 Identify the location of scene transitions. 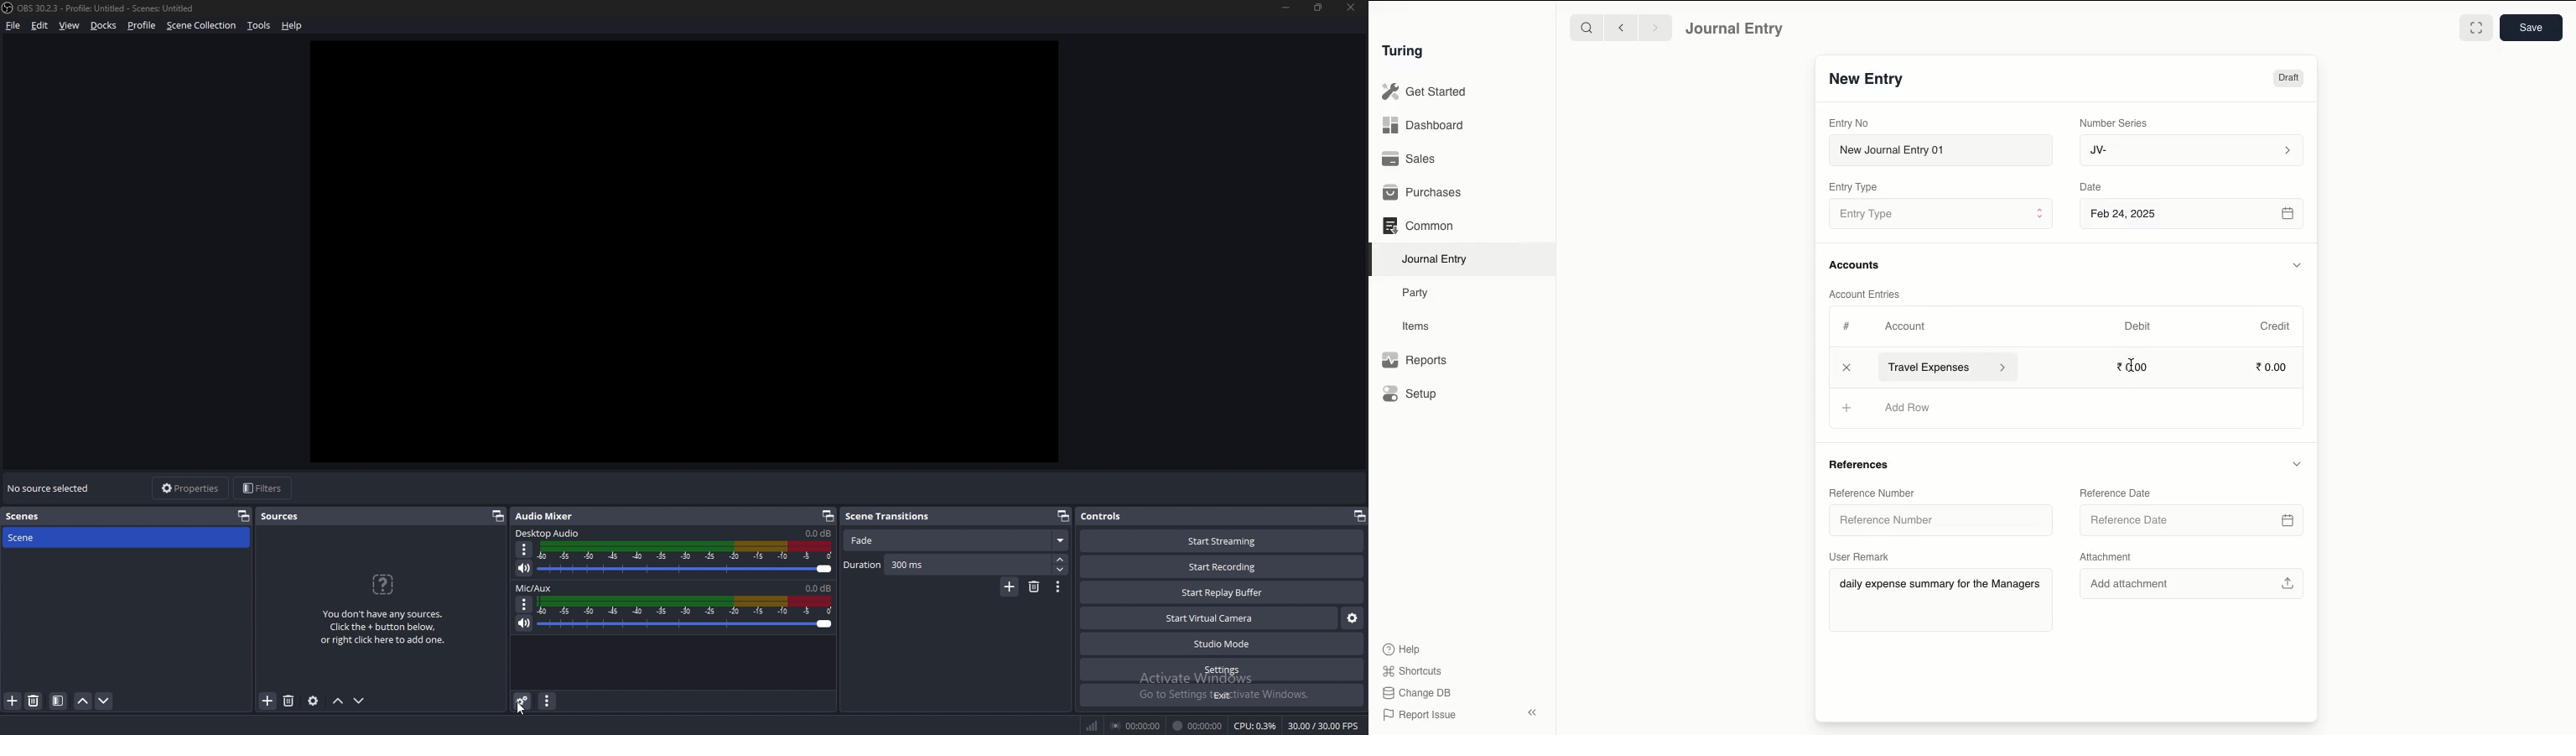
(890, 516).